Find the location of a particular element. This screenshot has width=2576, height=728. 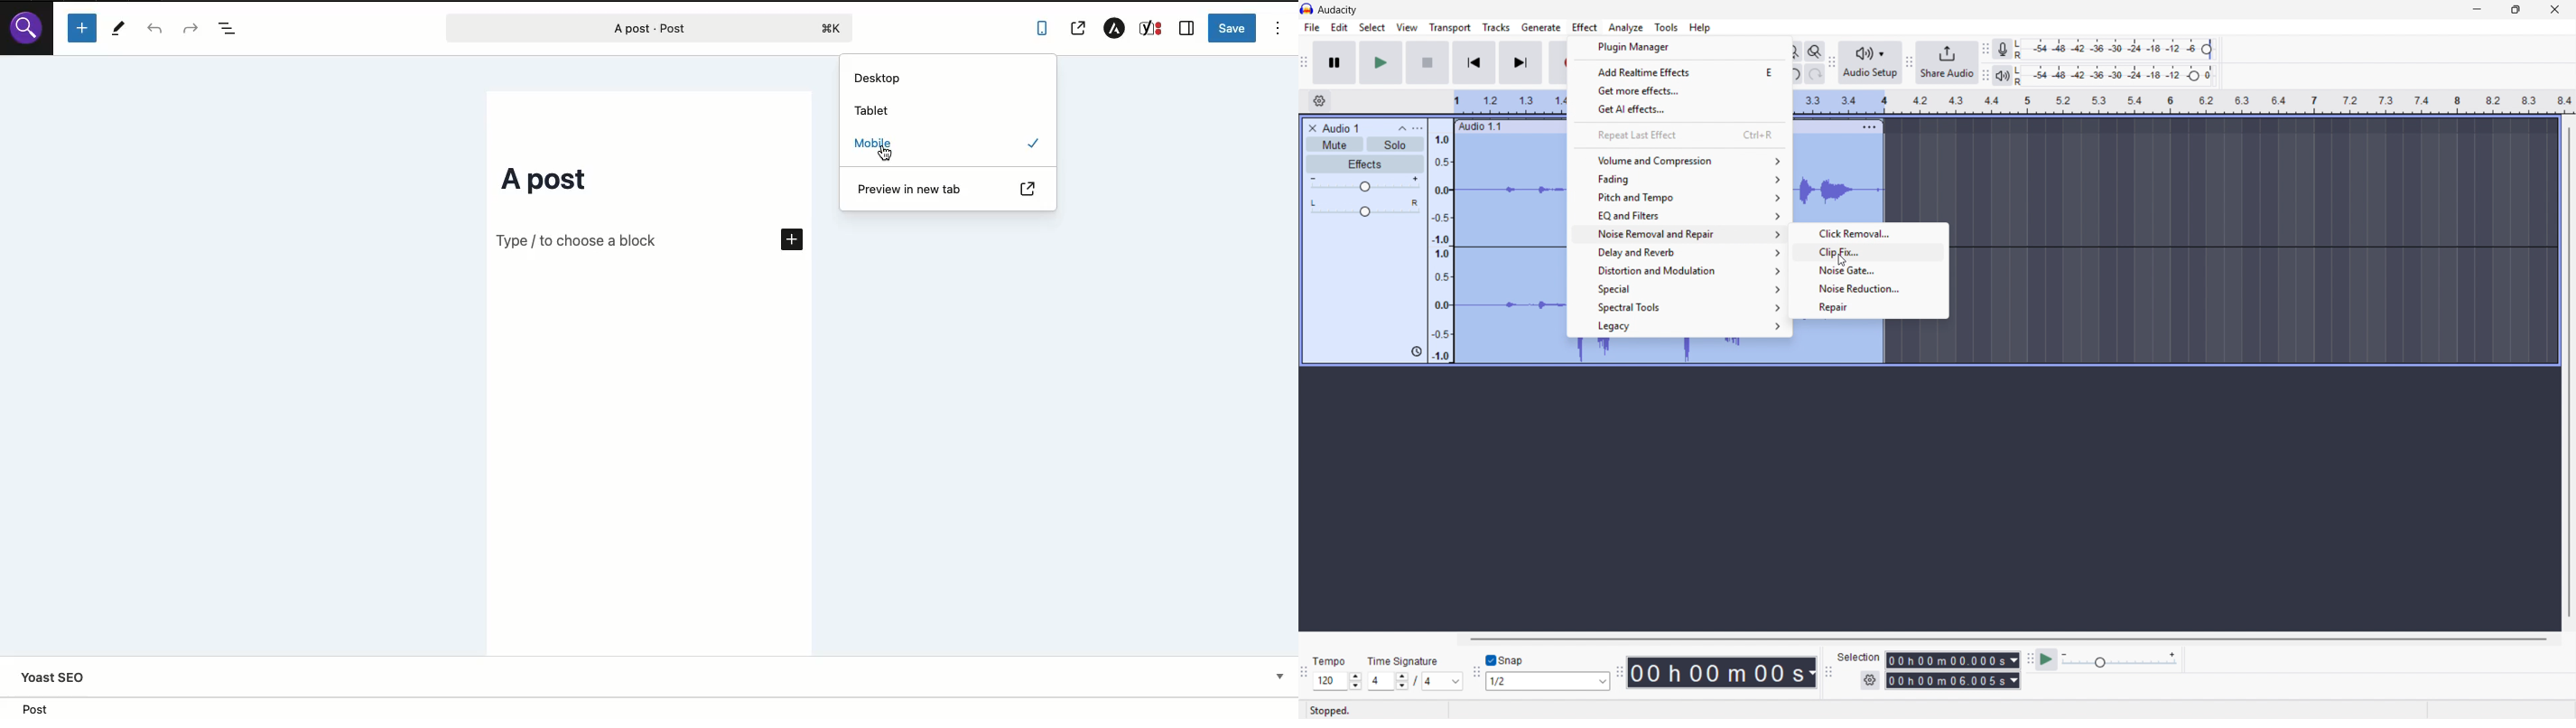

redo is located at coordinates (1814, 75).